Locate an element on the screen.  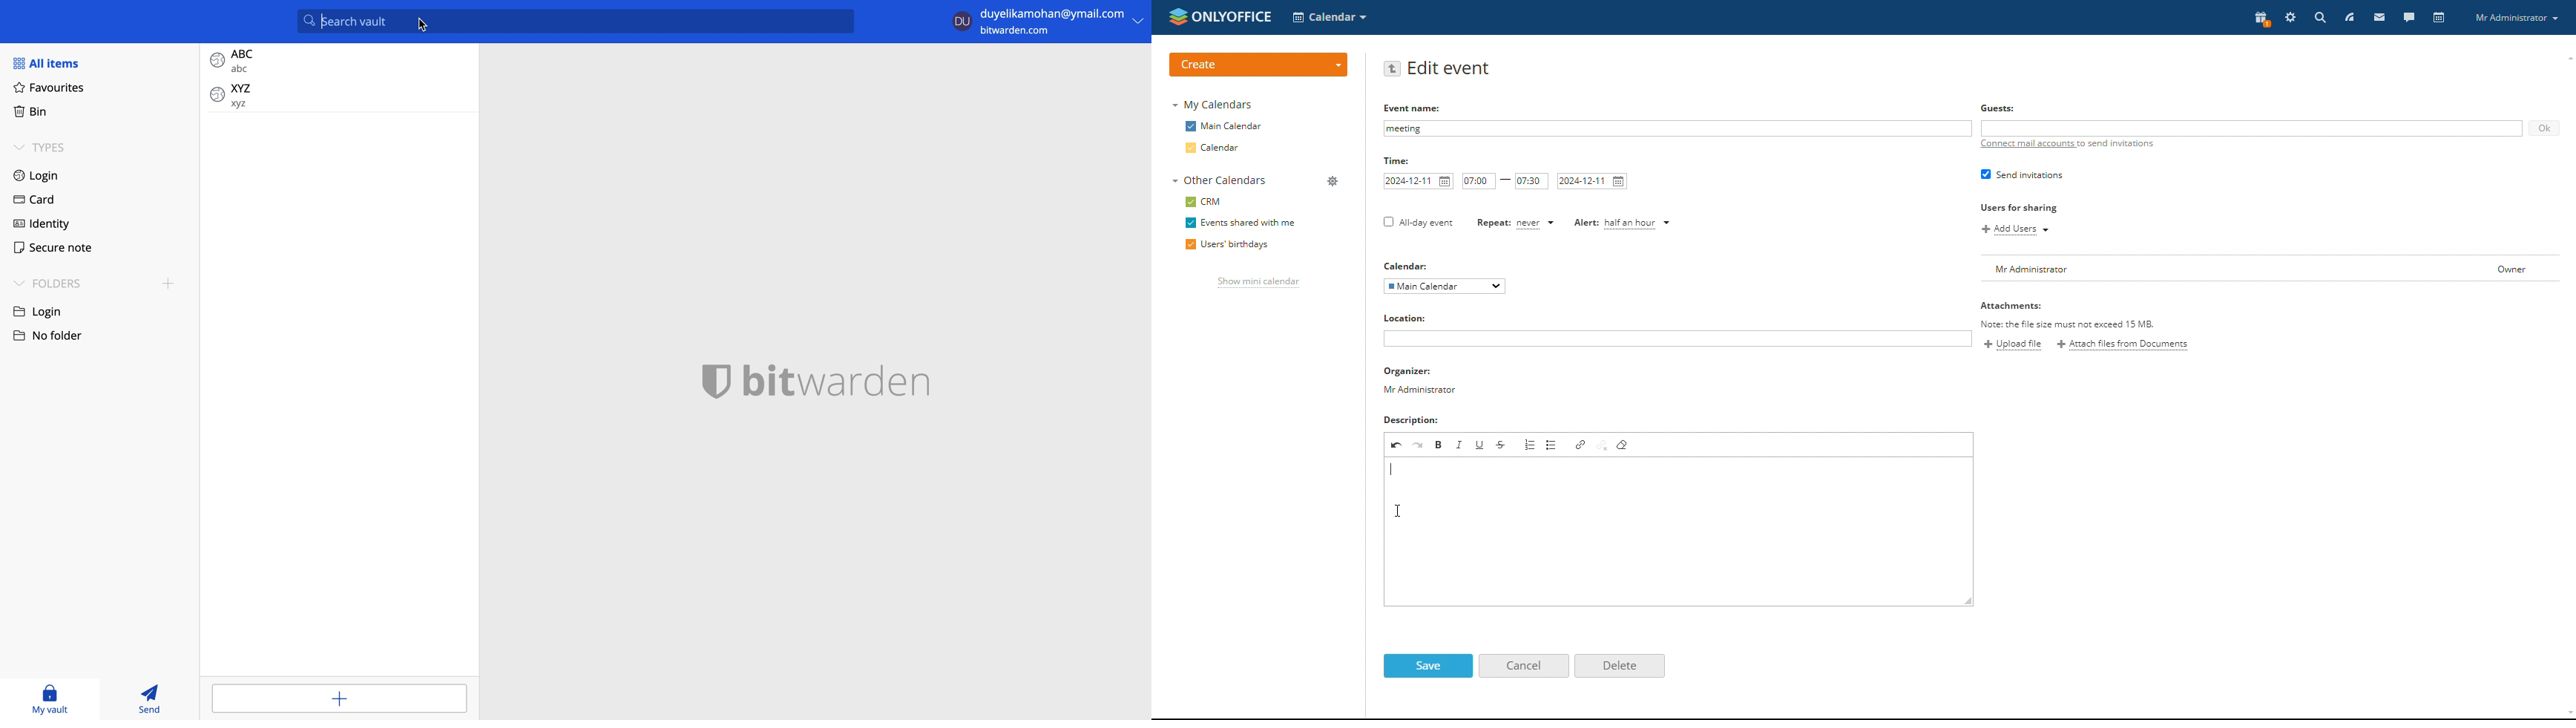
more options is located at coordinates (1139, 22).